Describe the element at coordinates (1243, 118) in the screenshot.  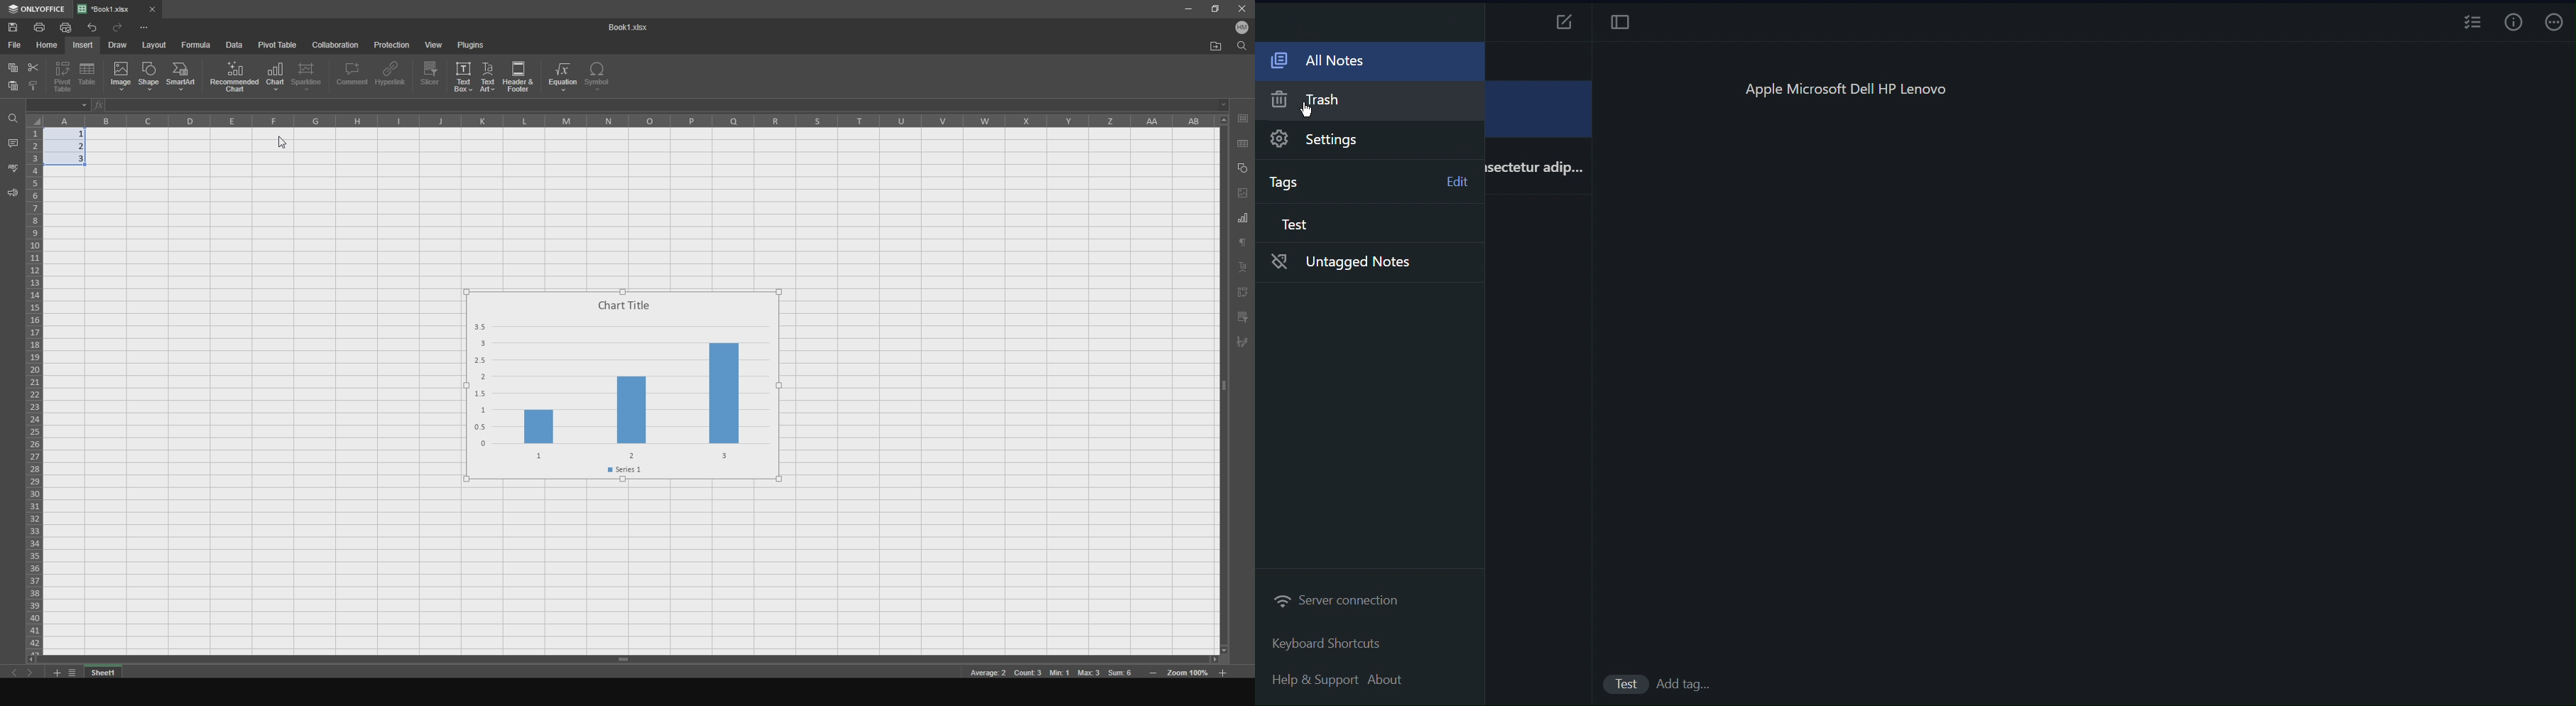
I see `save` at that location.